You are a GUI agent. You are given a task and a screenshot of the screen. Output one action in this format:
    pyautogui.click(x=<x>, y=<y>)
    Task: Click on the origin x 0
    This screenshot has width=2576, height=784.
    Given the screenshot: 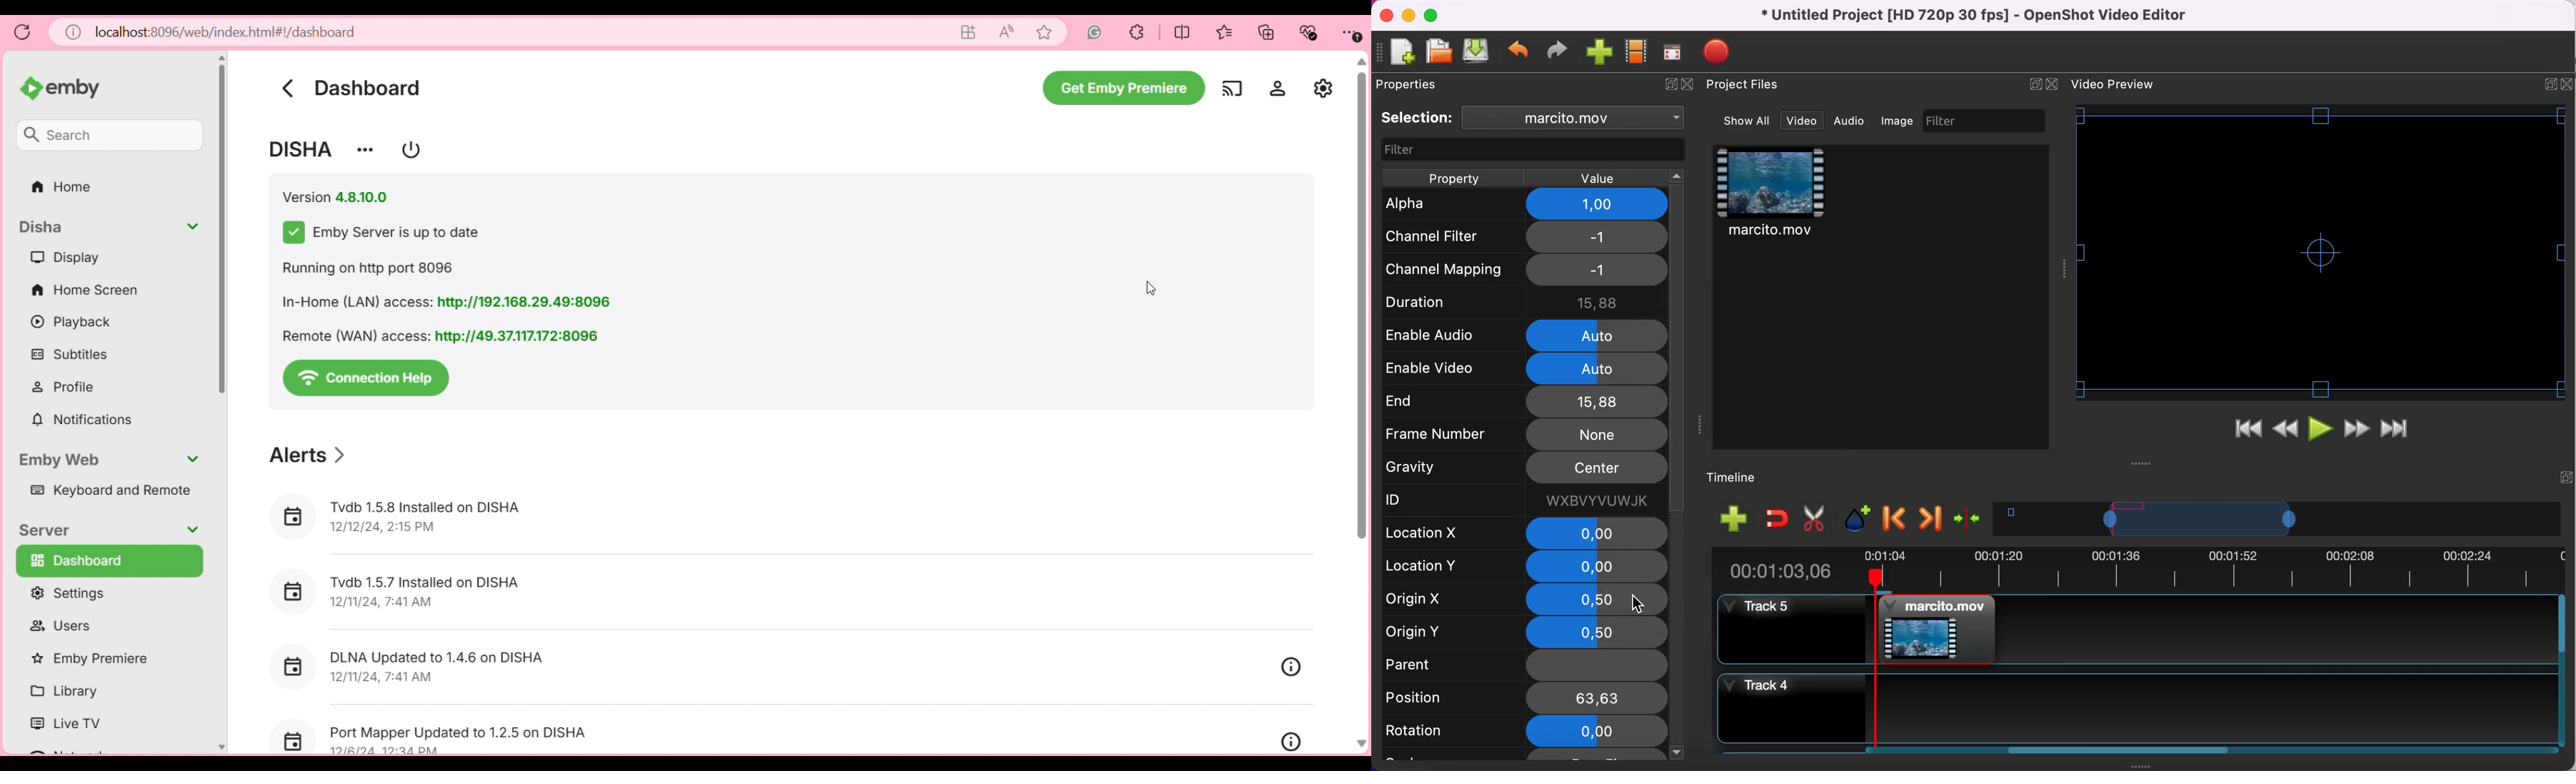 What is the action you would take?
    pyautogui.click(x=1524, y=600)
    